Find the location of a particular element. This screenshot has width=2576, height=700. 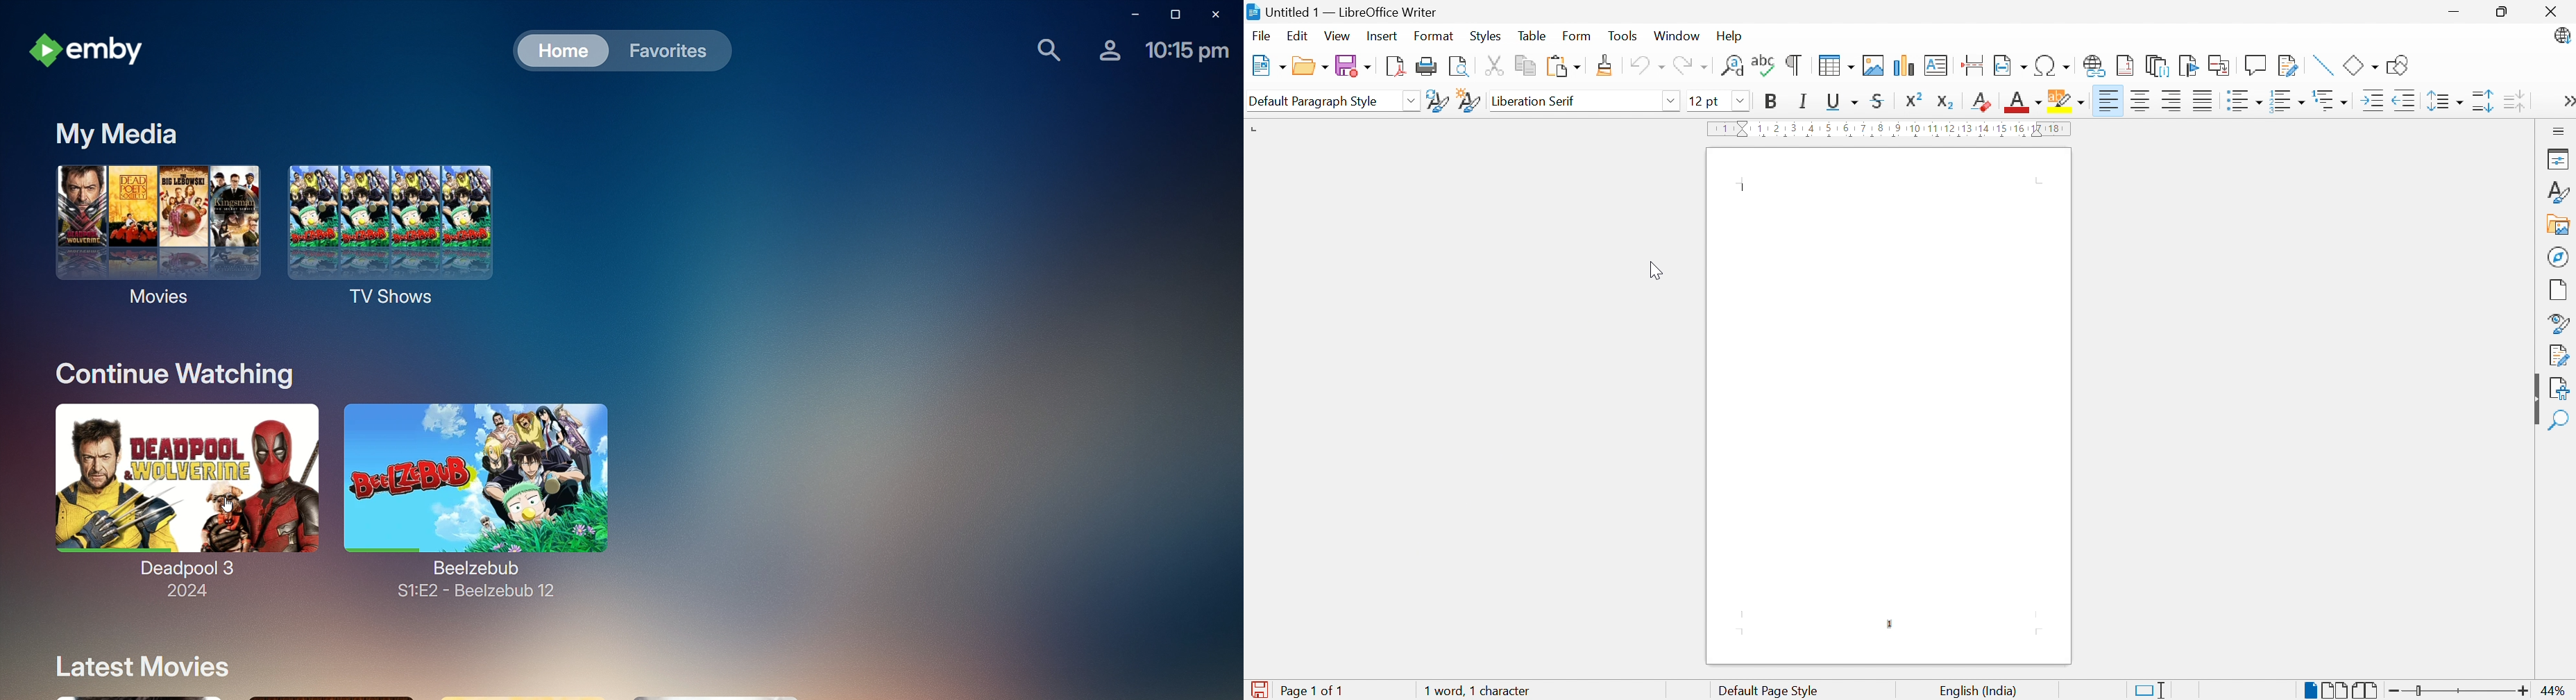

Italic is located at coordinates (1801, 101).